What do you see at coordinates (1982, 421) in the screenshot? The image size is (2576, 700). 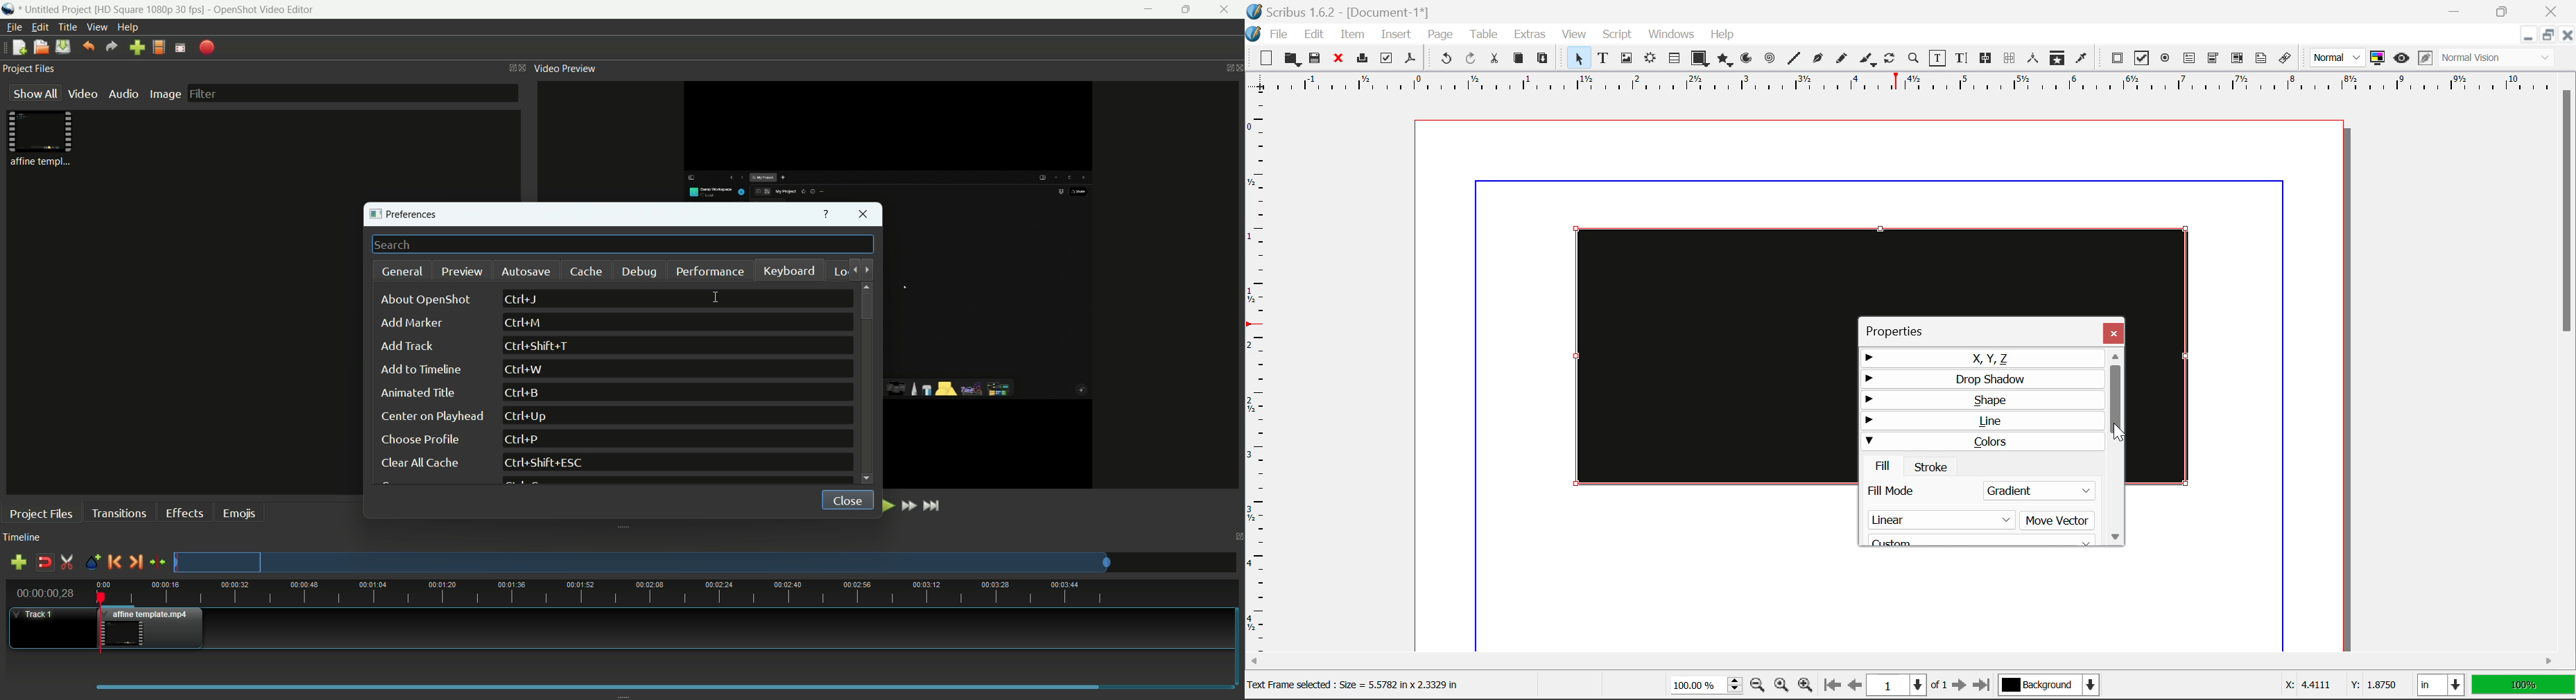 I see `Line` at bounding box center [1982, 421].